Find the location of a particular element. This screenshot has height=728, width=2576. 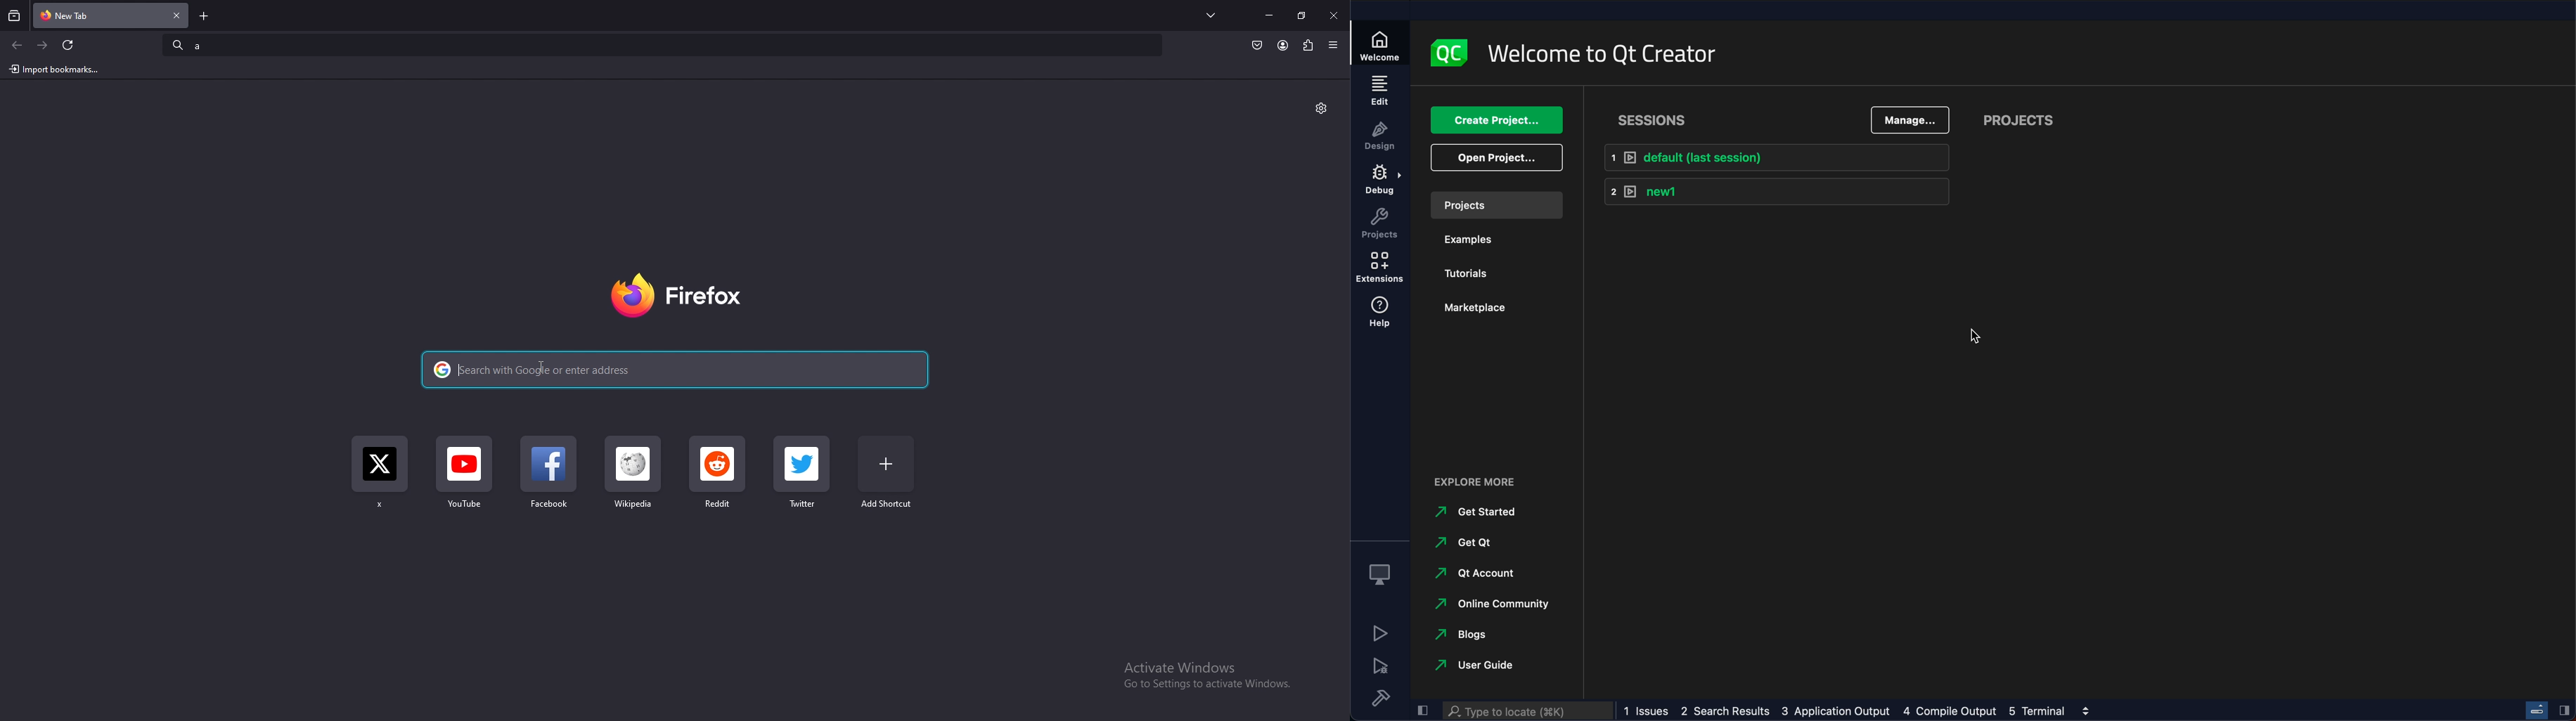

tab is located at coordinates (83, 14).